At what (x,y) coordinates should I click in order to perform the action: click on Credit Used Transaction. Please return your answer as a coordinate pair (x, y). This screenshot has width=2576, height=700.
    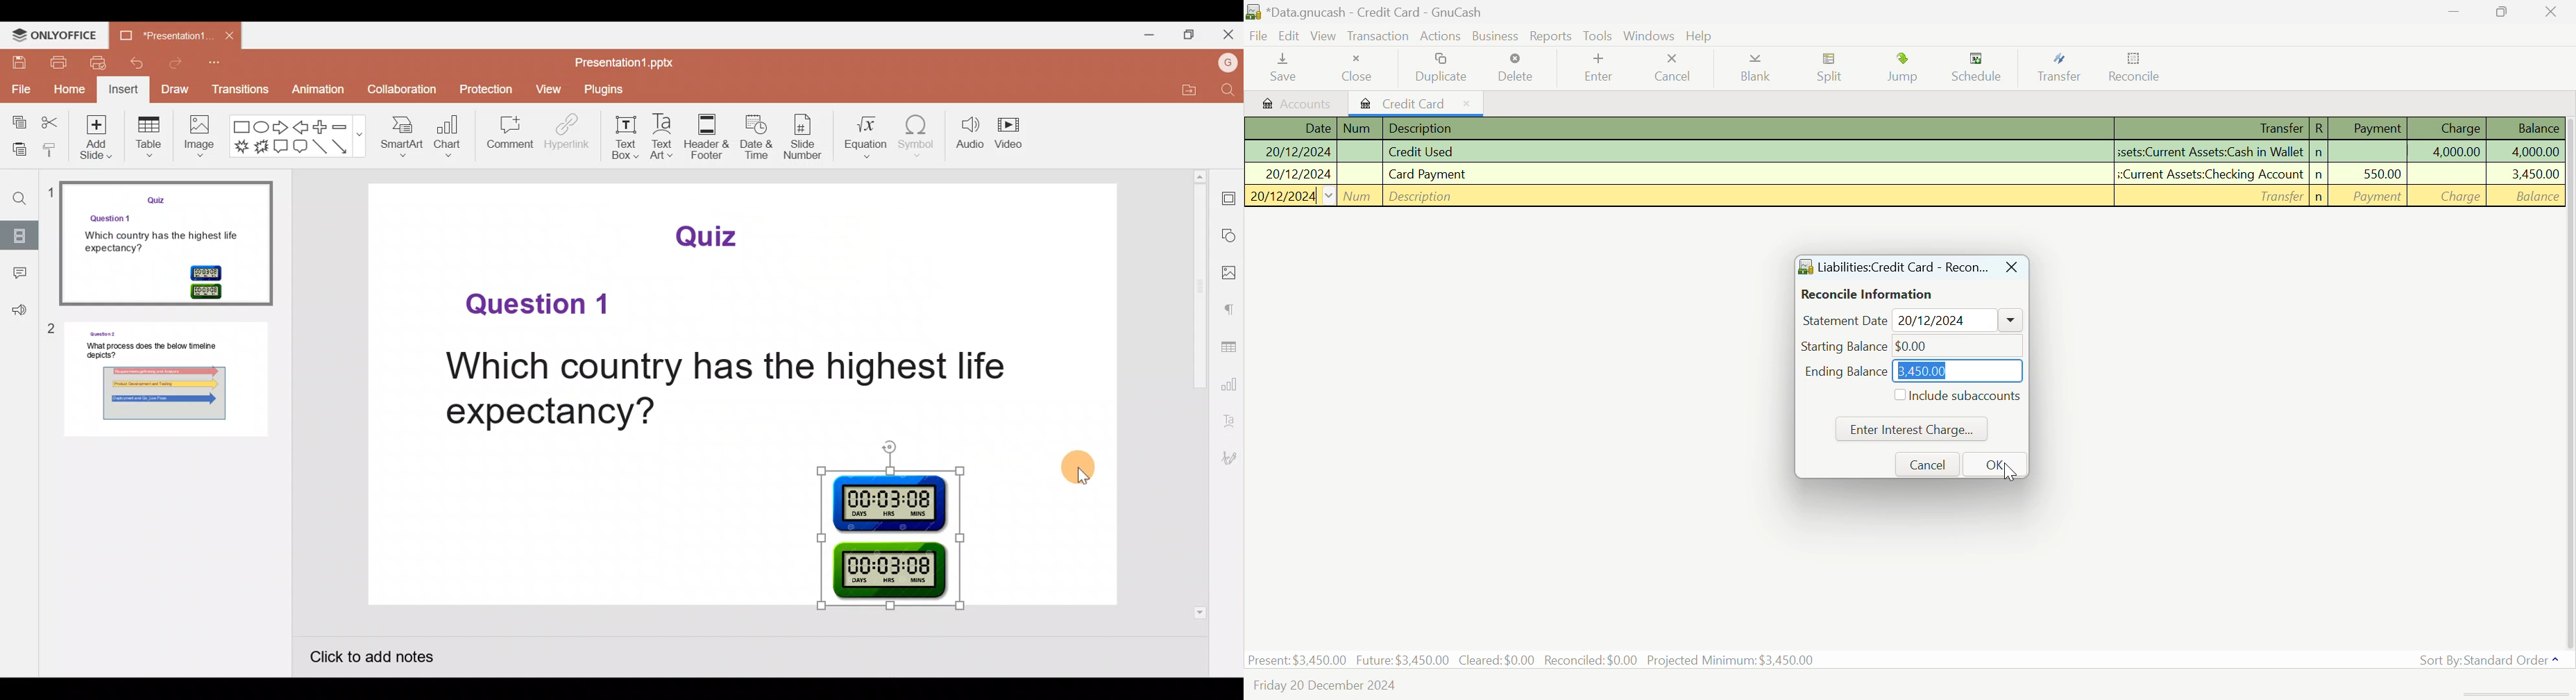
    Looking at the image, I should click on (1901, 151).